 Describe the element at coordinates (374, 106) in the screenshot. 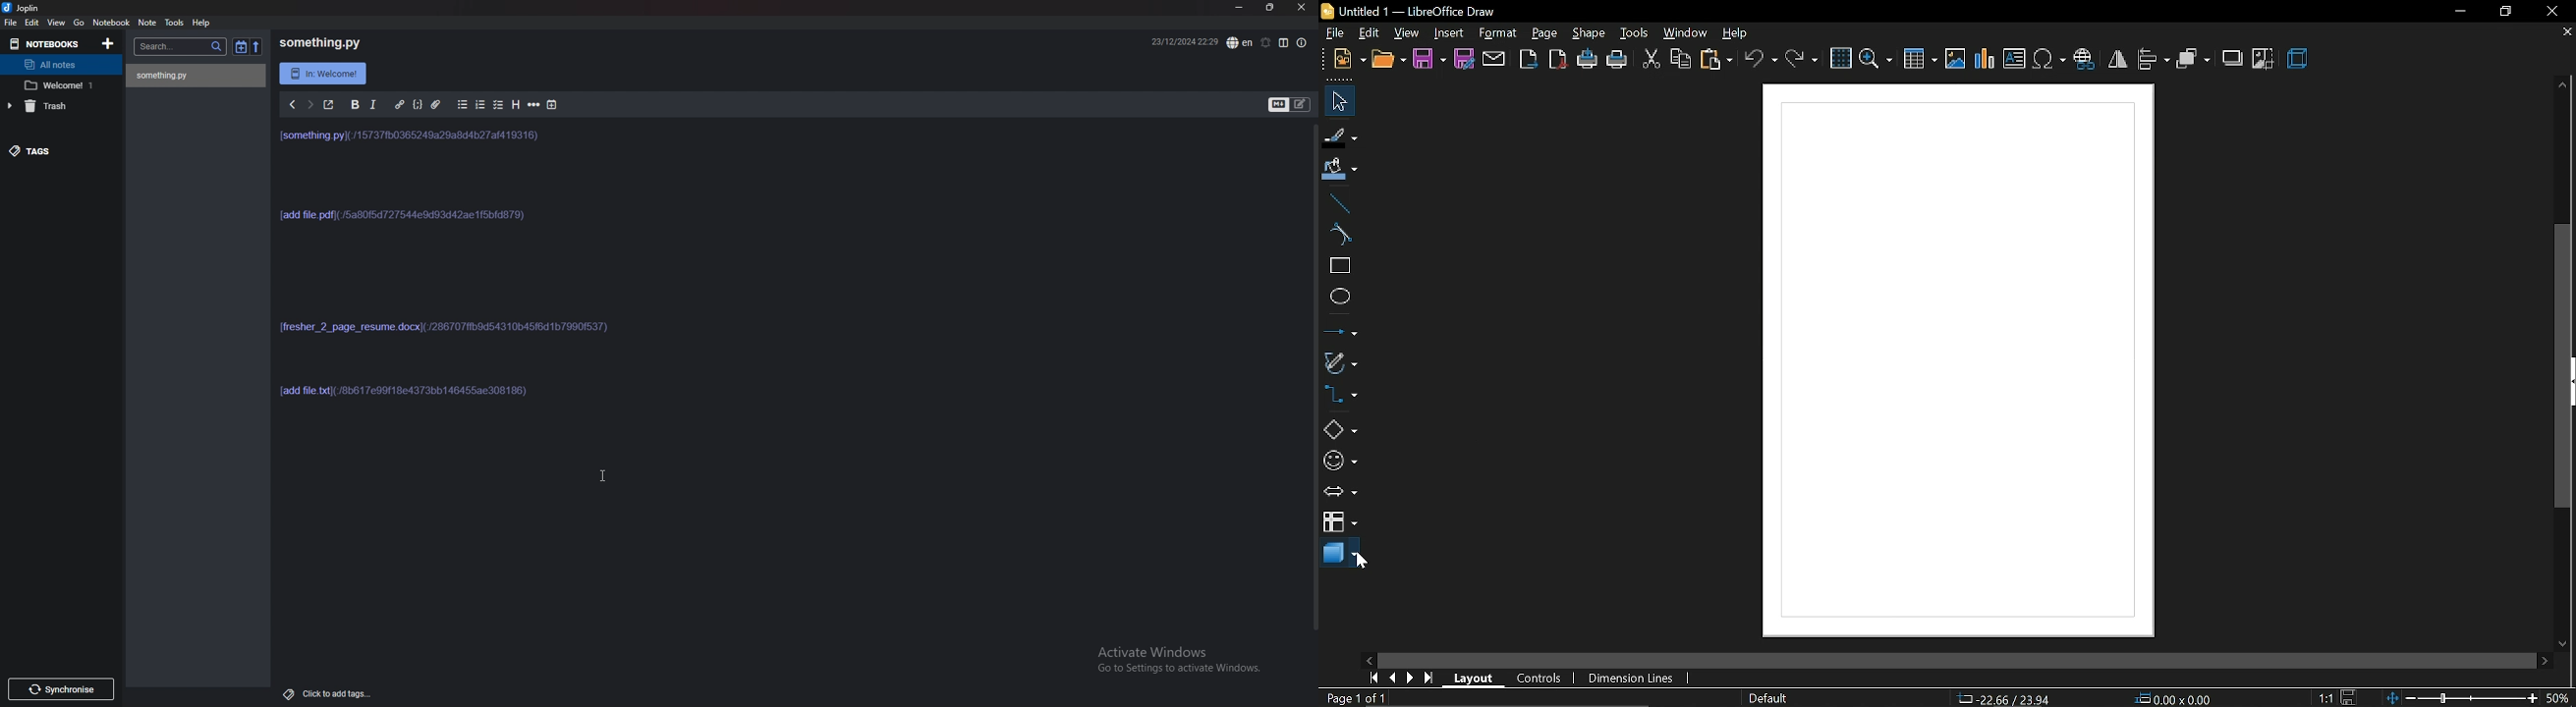

I see `Italic` at that location.